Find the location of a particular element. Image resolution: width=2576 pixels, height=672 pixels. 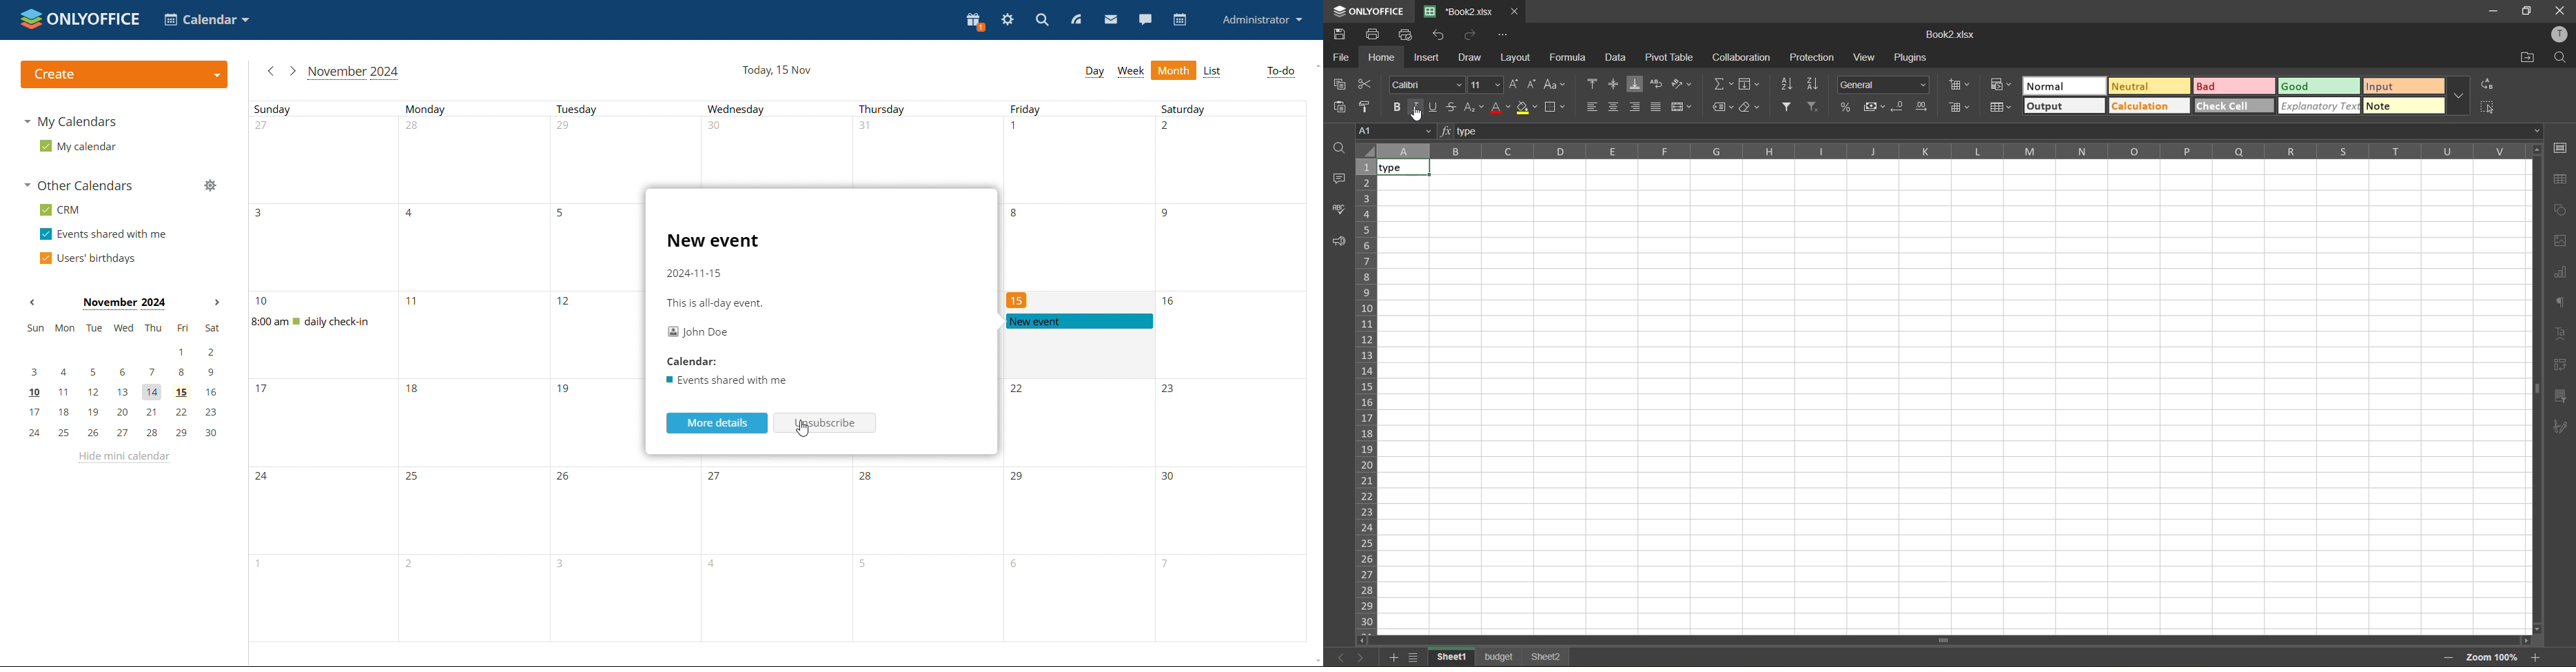

images is located at coordinates (2561, 240).